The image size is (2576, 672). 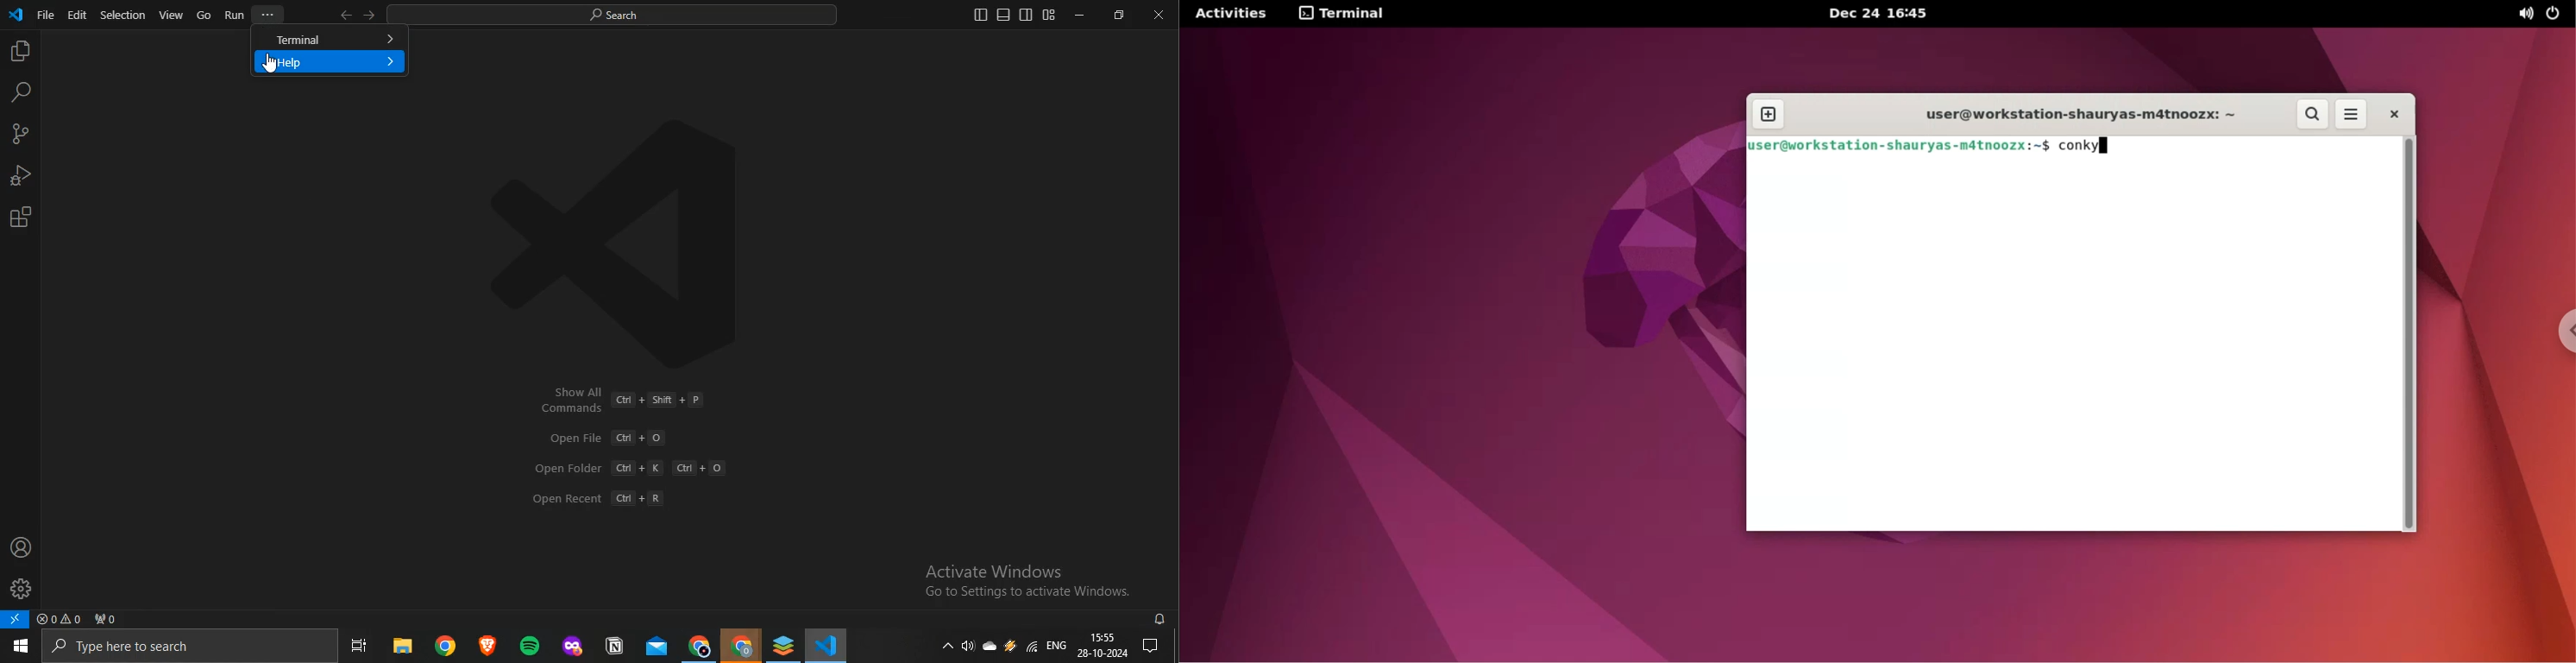 What do you see at coordinates (526, 646) in the screenshot?
I see `spotify` at bounding box center [526, 646].